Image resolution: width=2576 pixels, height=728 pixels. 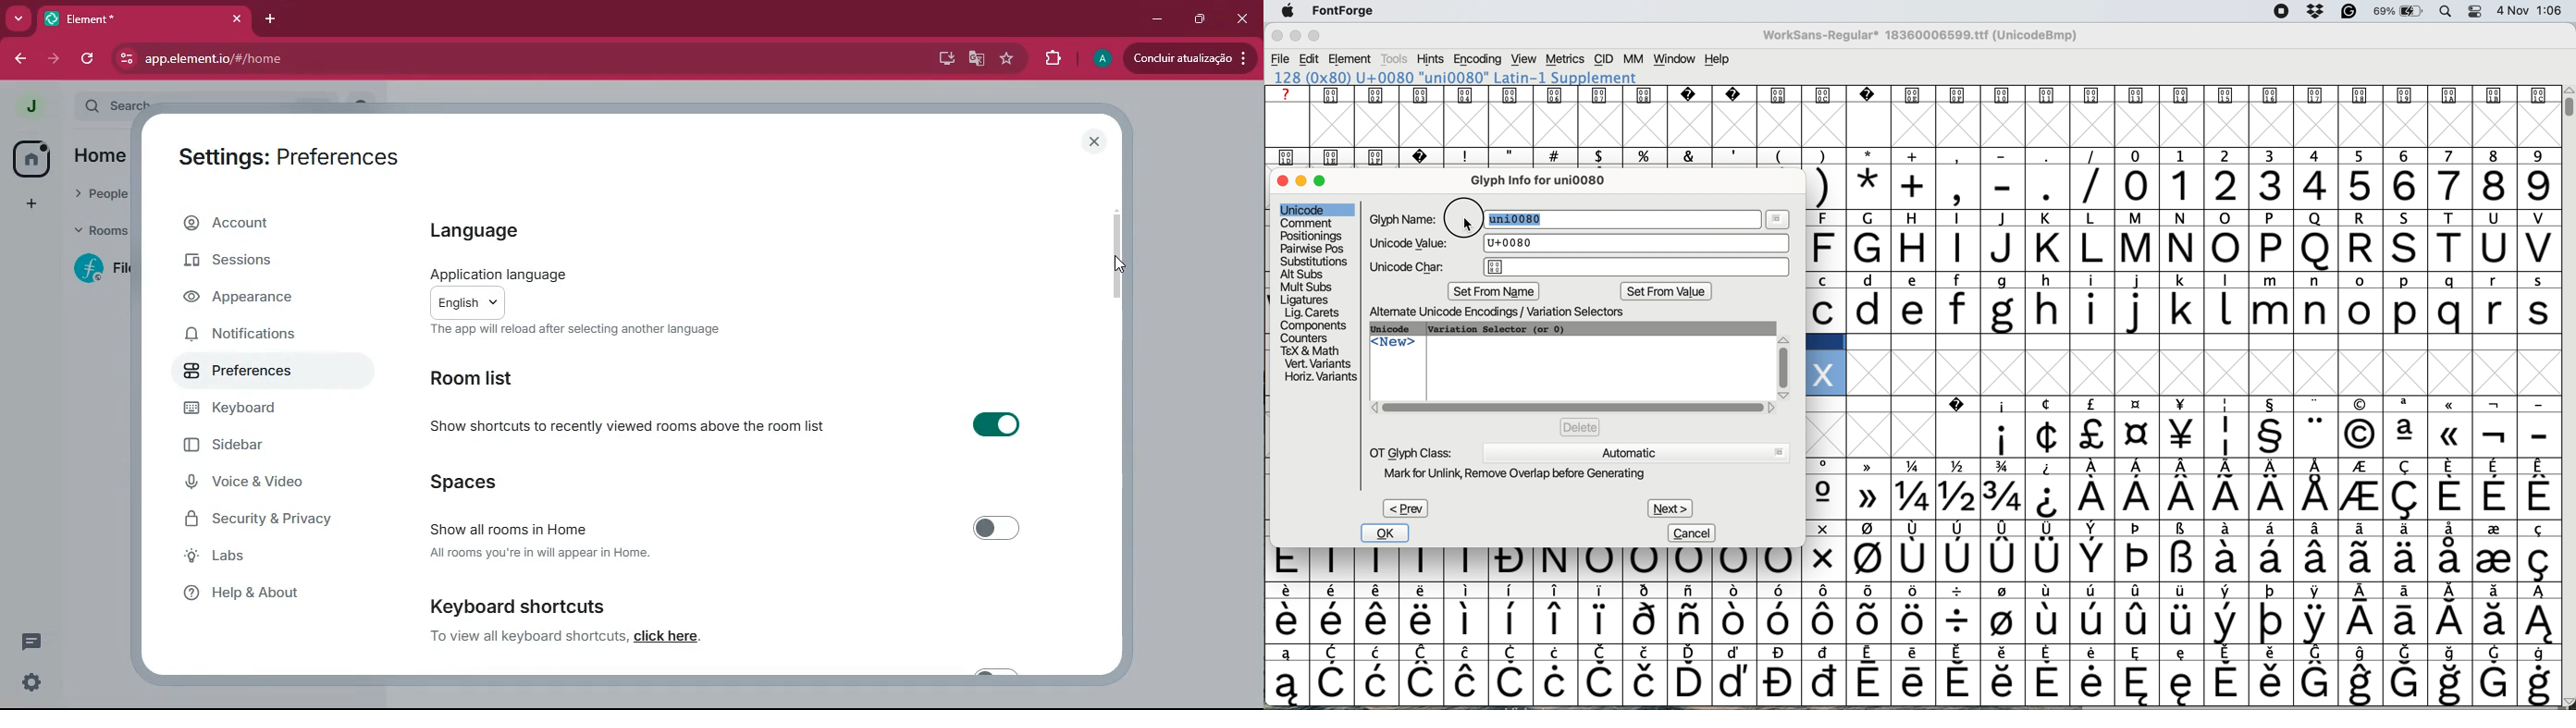 What do you see at coordinates (2171, 220) in the screenshot?
I see `special characters and text` at bounding box center [2171, 220].